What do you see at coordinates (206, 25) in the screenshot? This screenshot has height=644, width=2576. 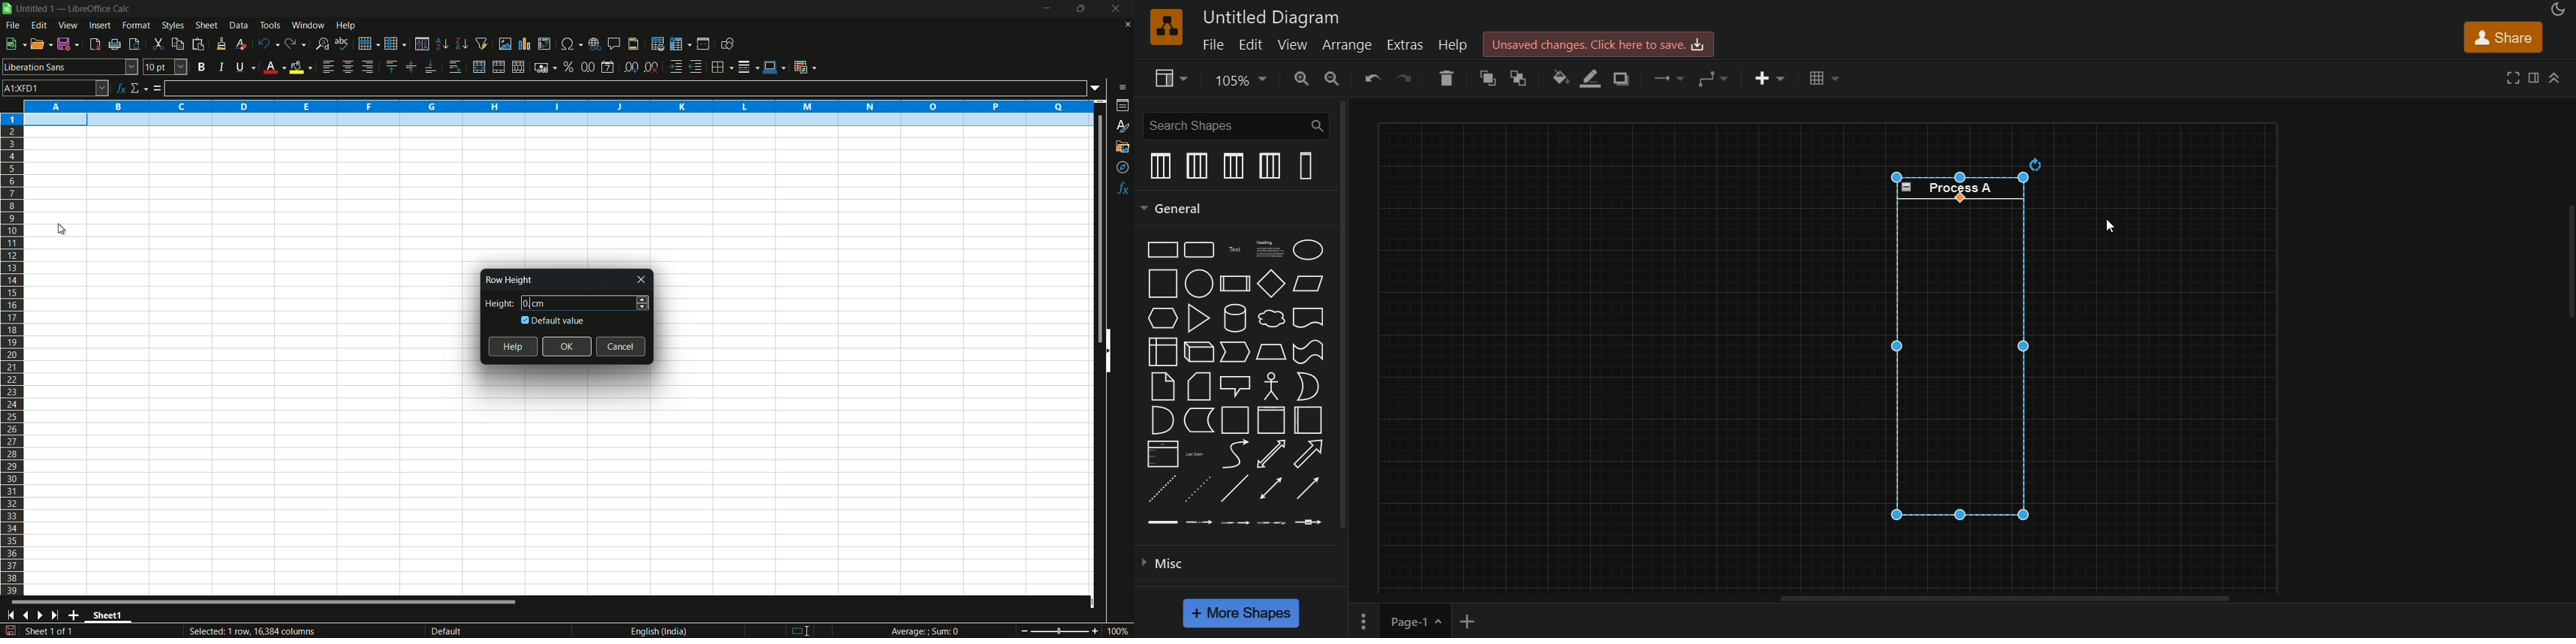 I see `sheet menu` at bounding box center [206, 25].